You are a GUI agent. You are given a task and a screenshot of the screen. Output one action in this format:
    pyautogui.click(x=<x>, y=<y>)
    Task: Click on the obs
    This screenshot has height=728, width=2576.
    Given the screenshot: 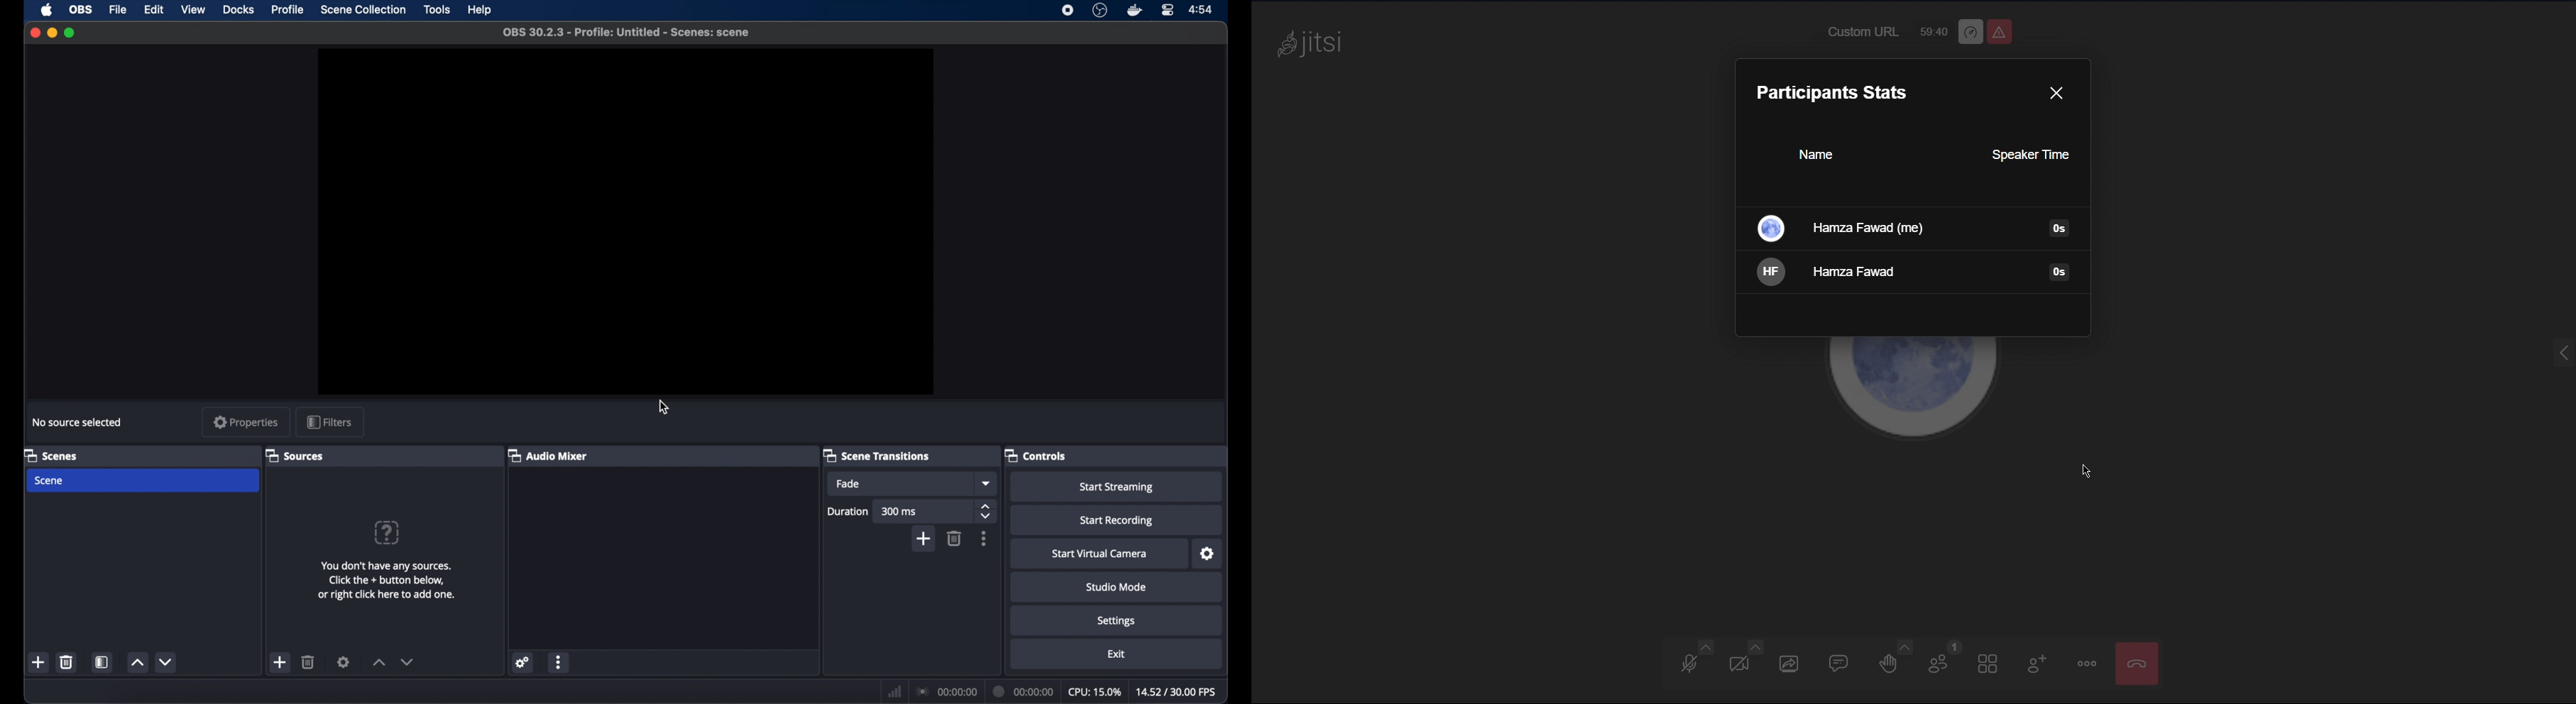 What is the action you would take?
    pyautogui.click(x=81, y=10)
    